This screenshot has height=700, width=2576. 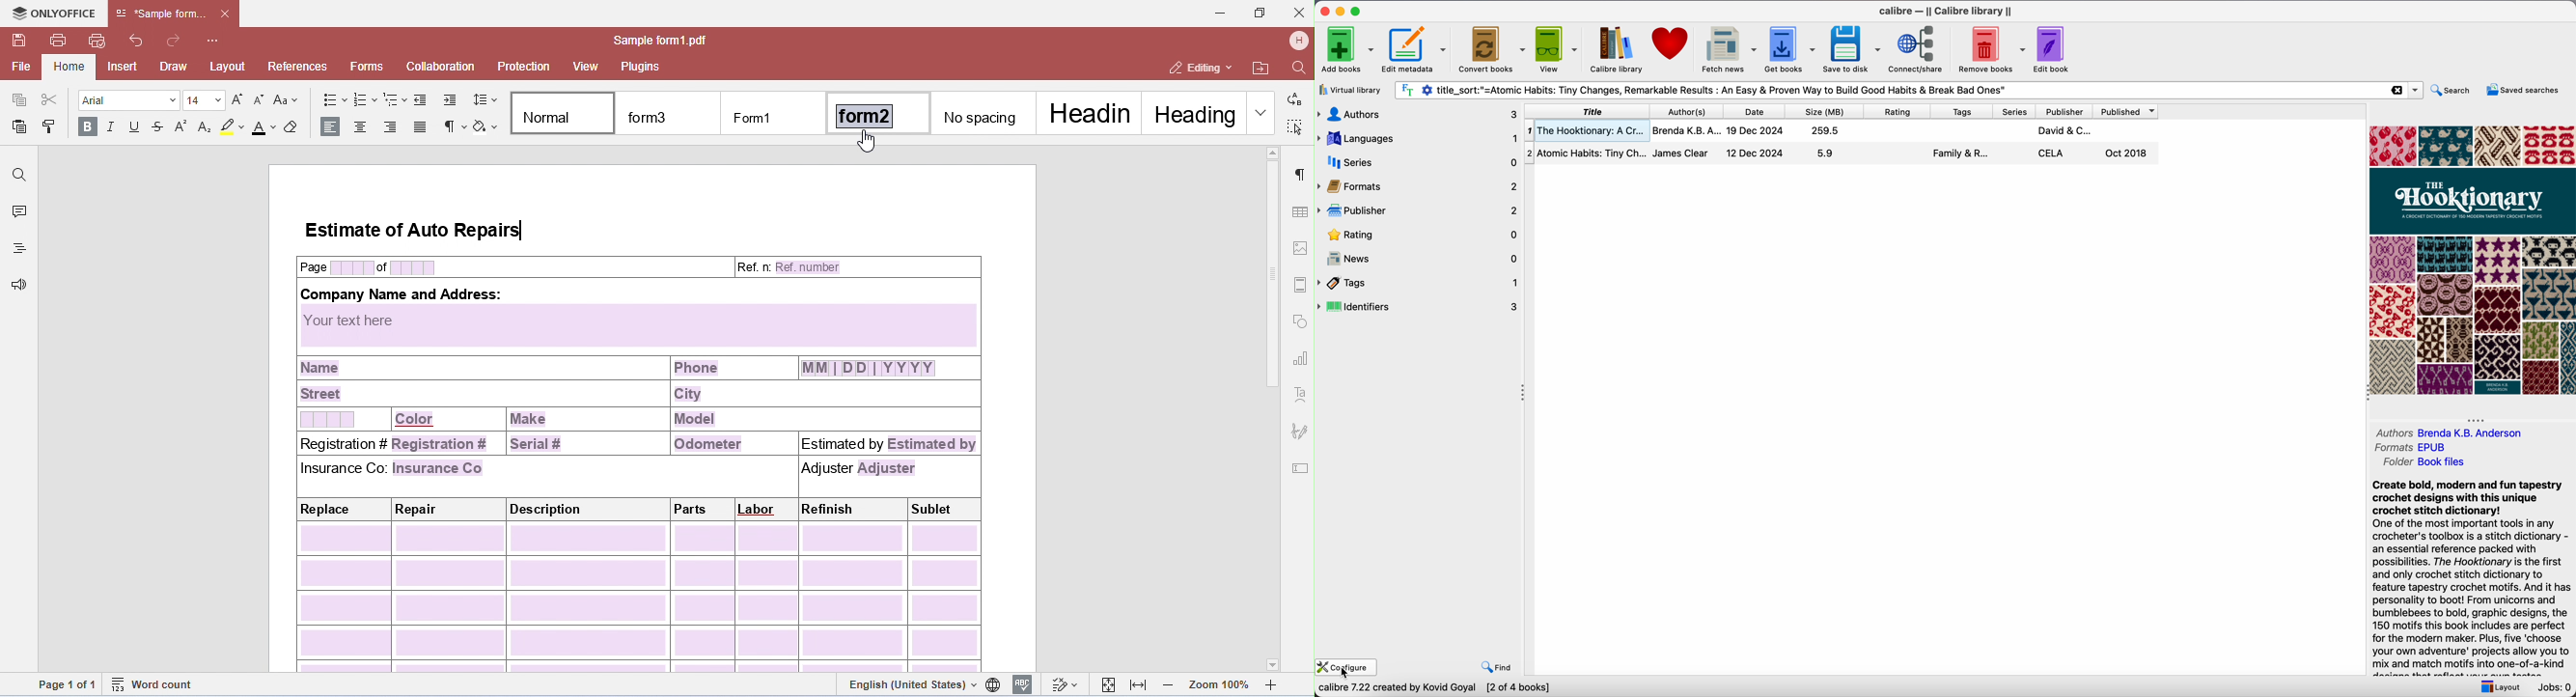 What do you see at coordinates (2067, 110) in the screenshot?
I see `publisher` at bounding box center [2067, 110].